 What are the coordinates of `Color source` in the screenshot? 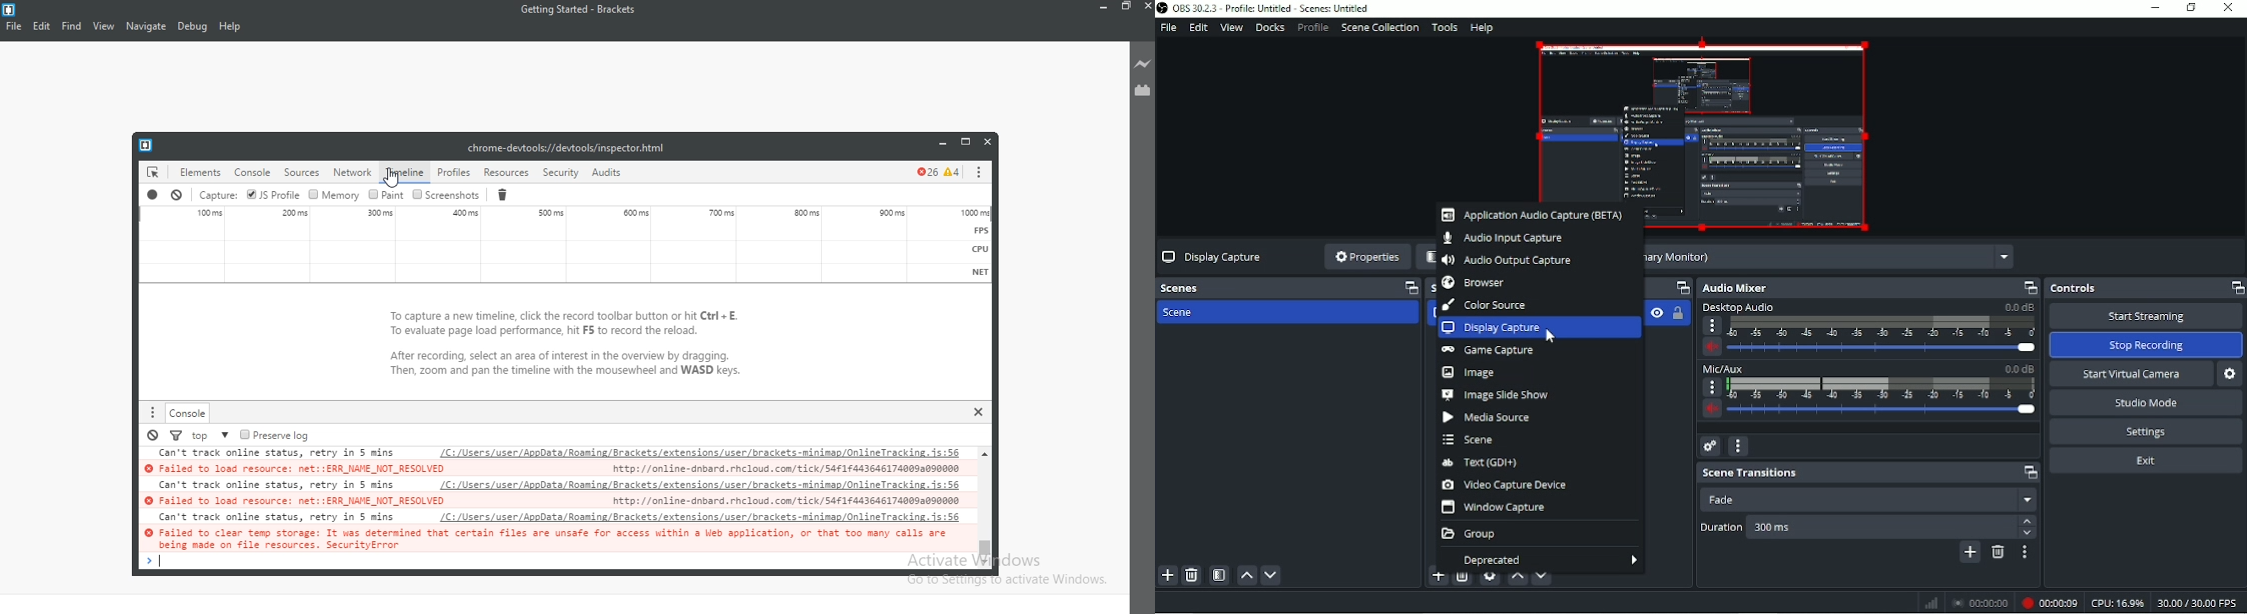 It's located at (1484, 305).